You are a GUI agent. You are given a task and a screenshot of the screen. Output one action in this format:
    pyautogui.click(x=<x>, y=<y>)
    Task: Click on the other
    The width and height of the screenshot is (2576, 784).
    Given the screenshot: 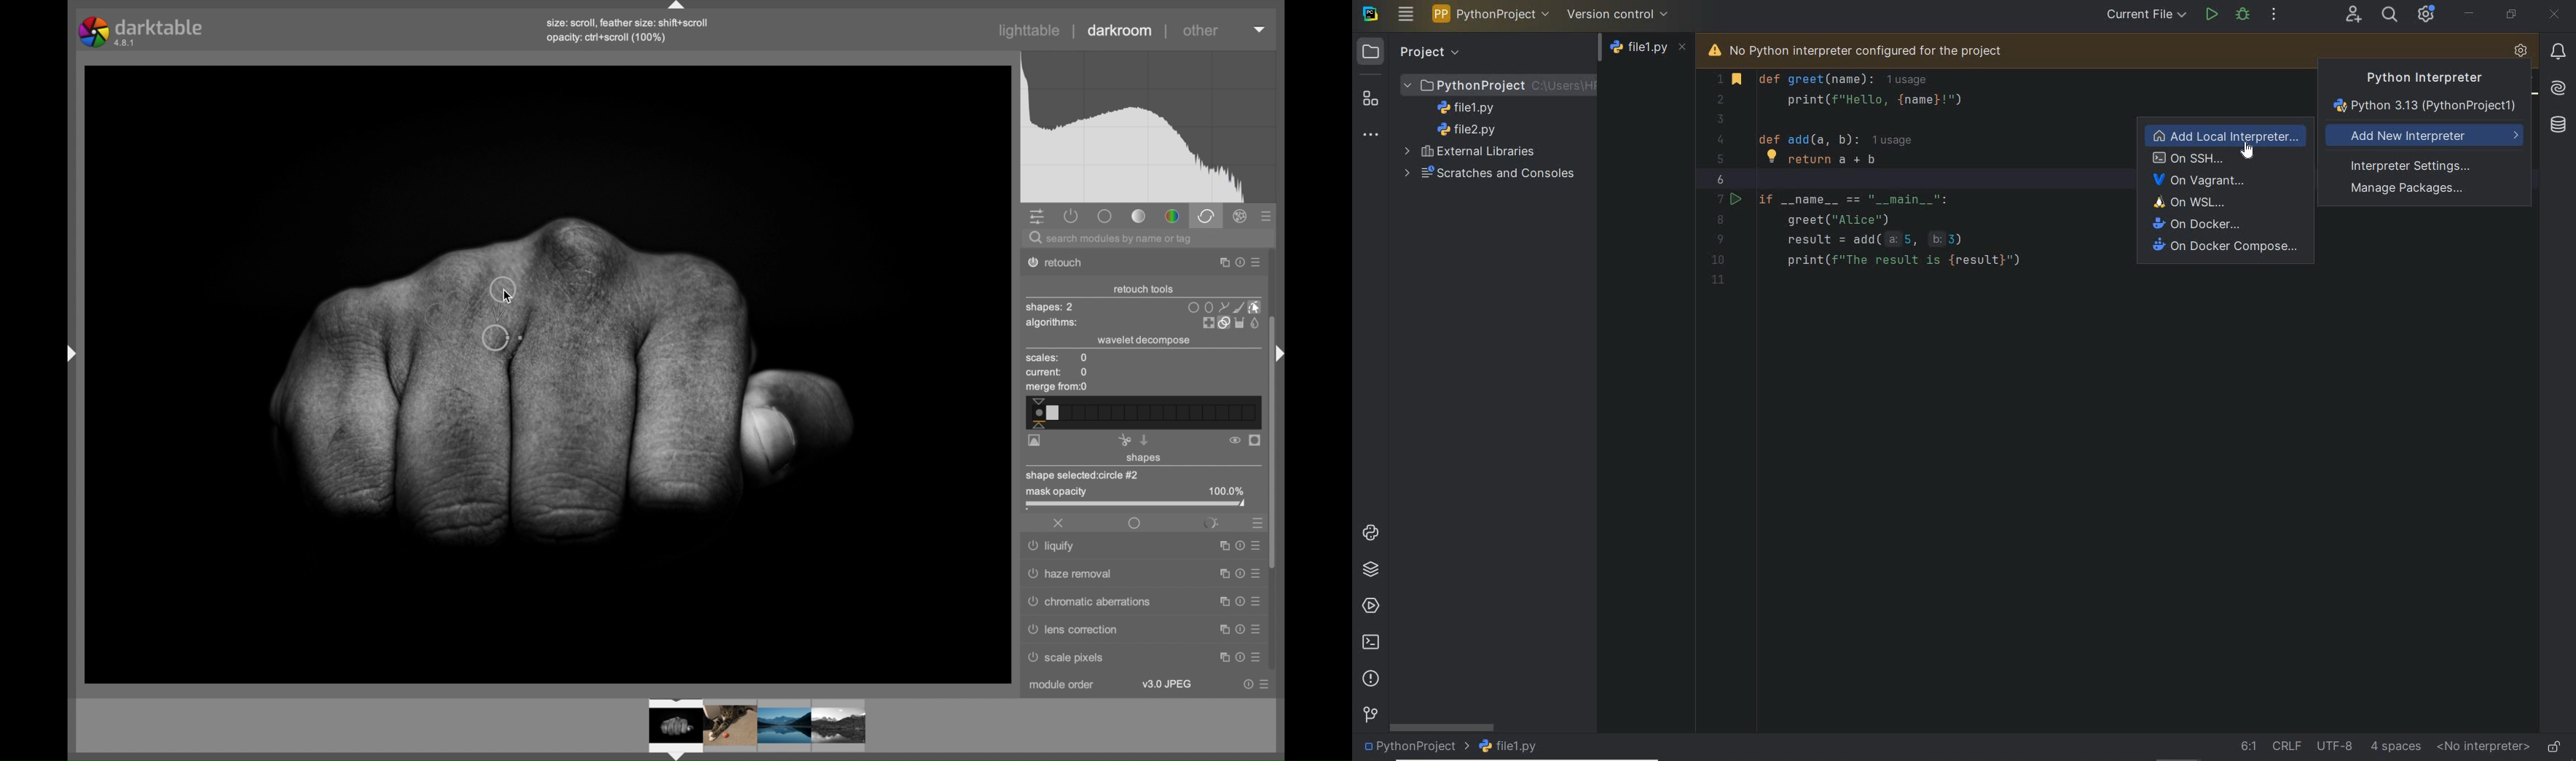 What is the action you would take?
    pyautogui.click(x=1201, y=30)
    